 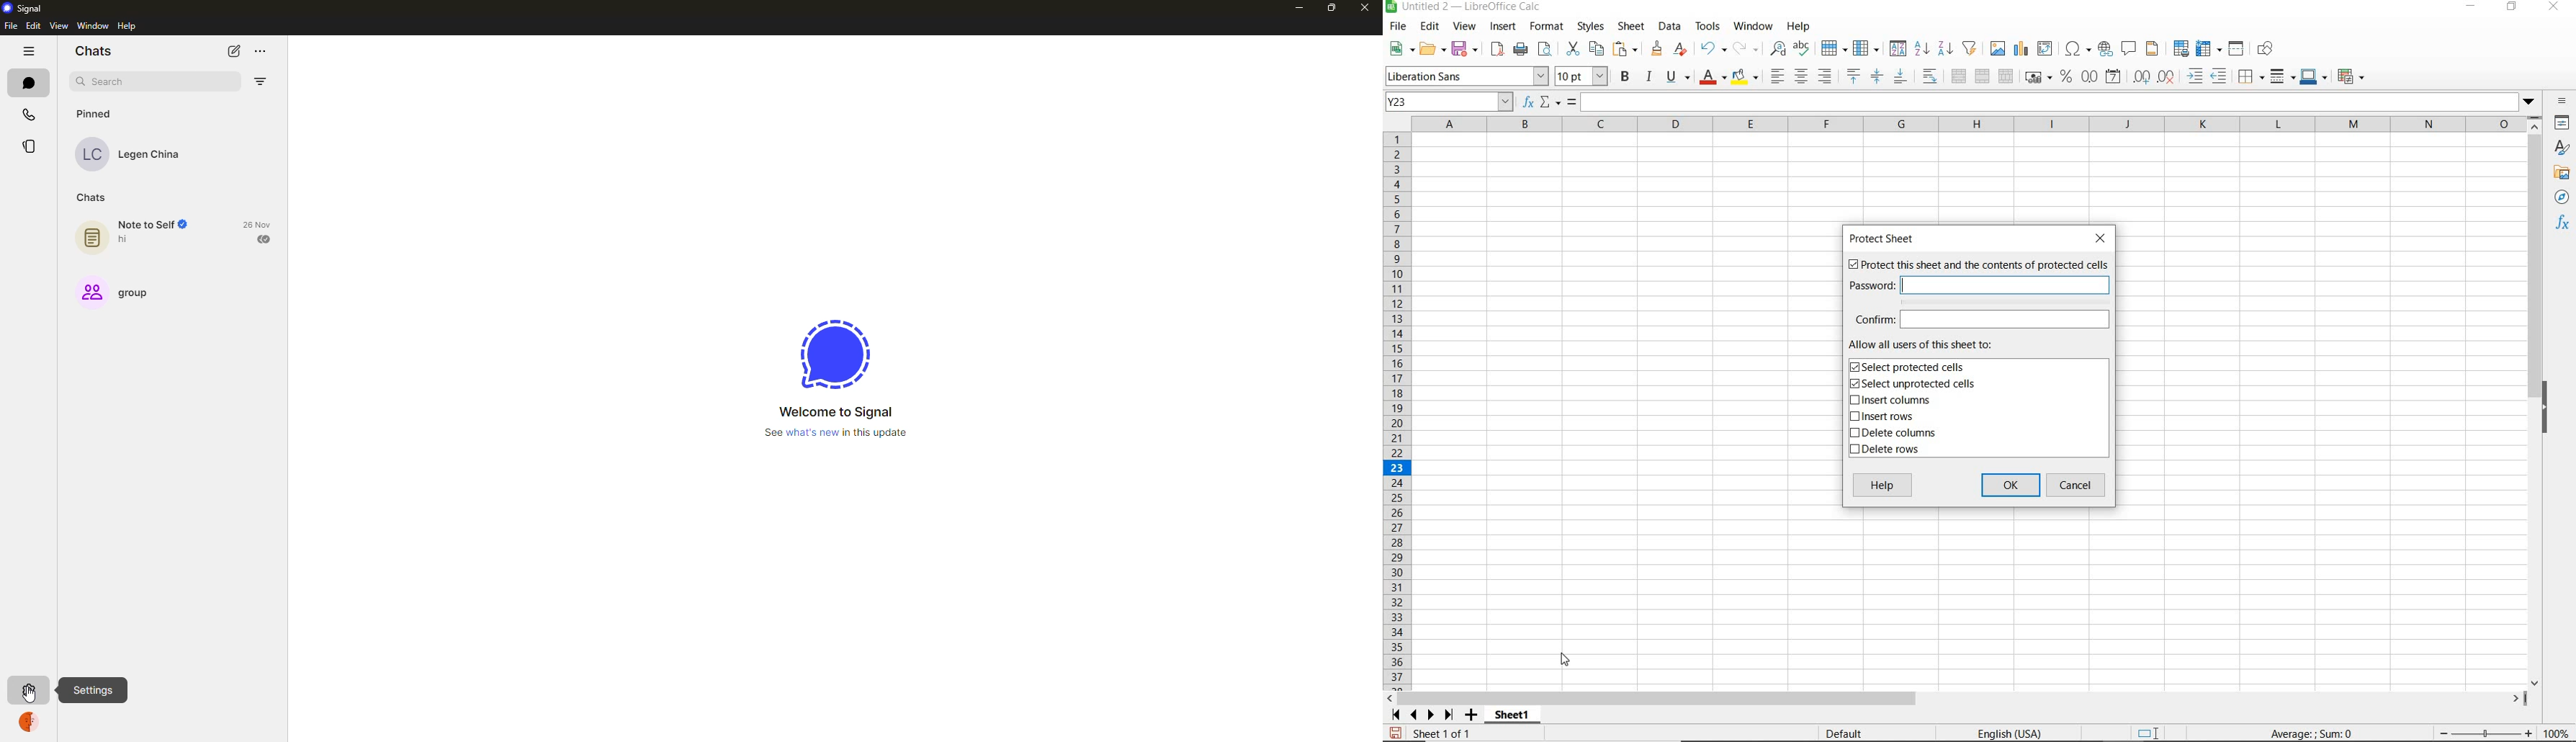 I want to click on FIND AND REPLACE, so click(x=1775, y=48).